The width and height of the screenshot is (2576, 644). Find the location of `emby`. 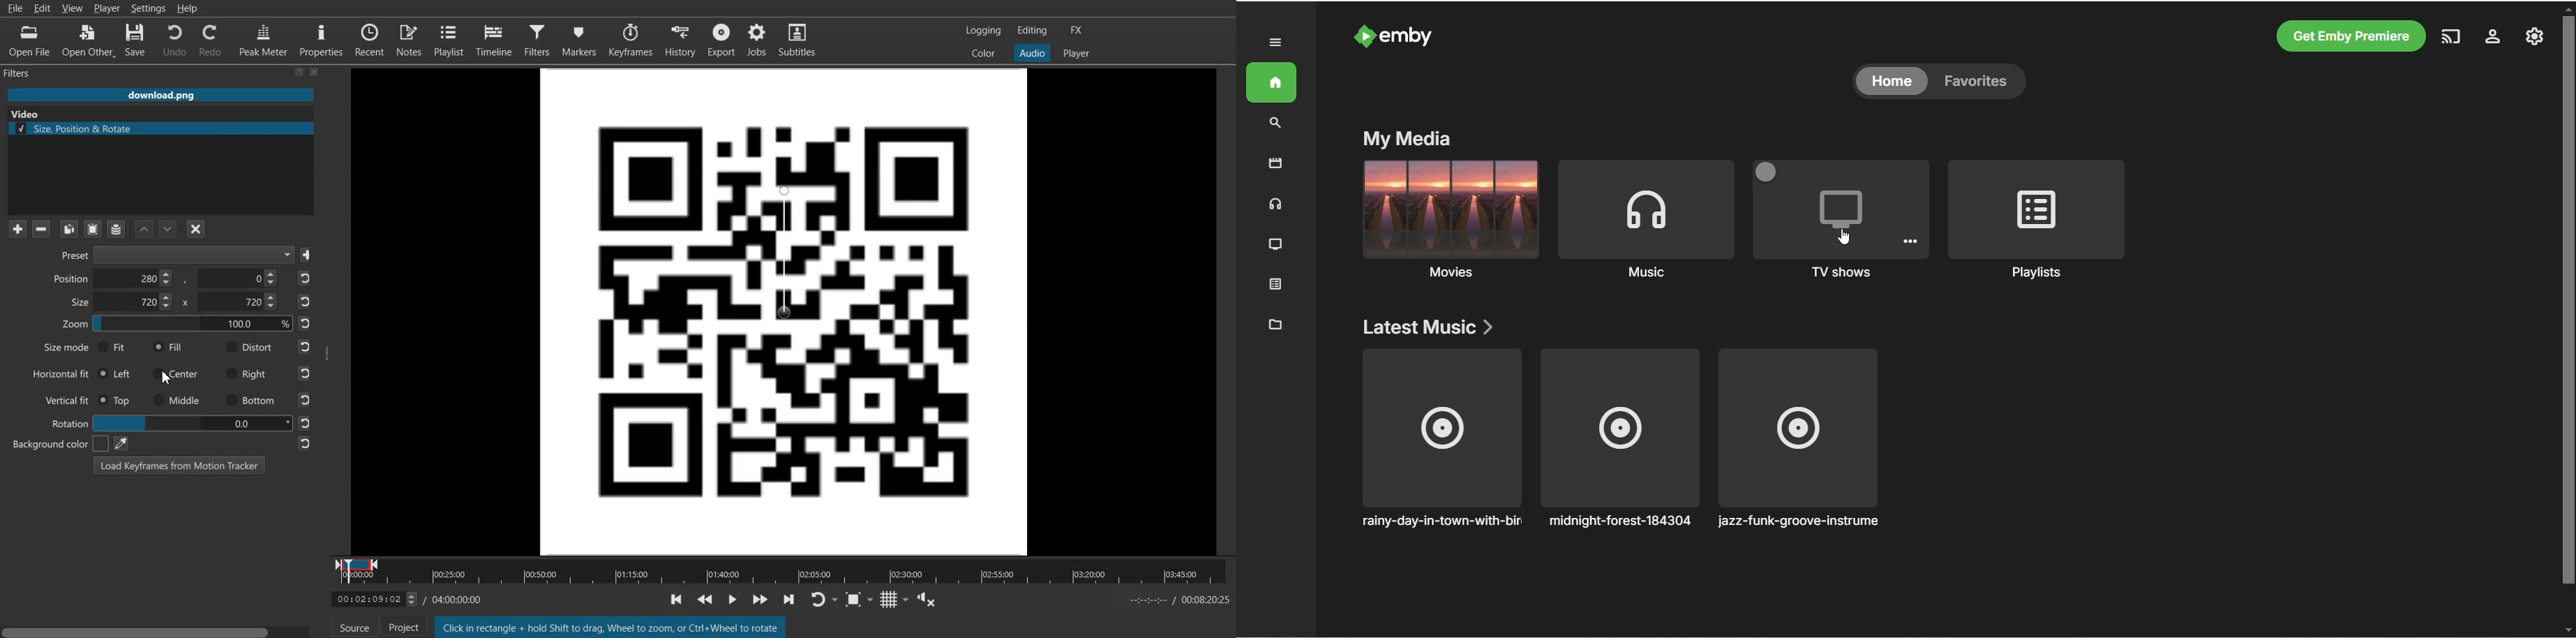

emby is located at coordinates (1411, 36).